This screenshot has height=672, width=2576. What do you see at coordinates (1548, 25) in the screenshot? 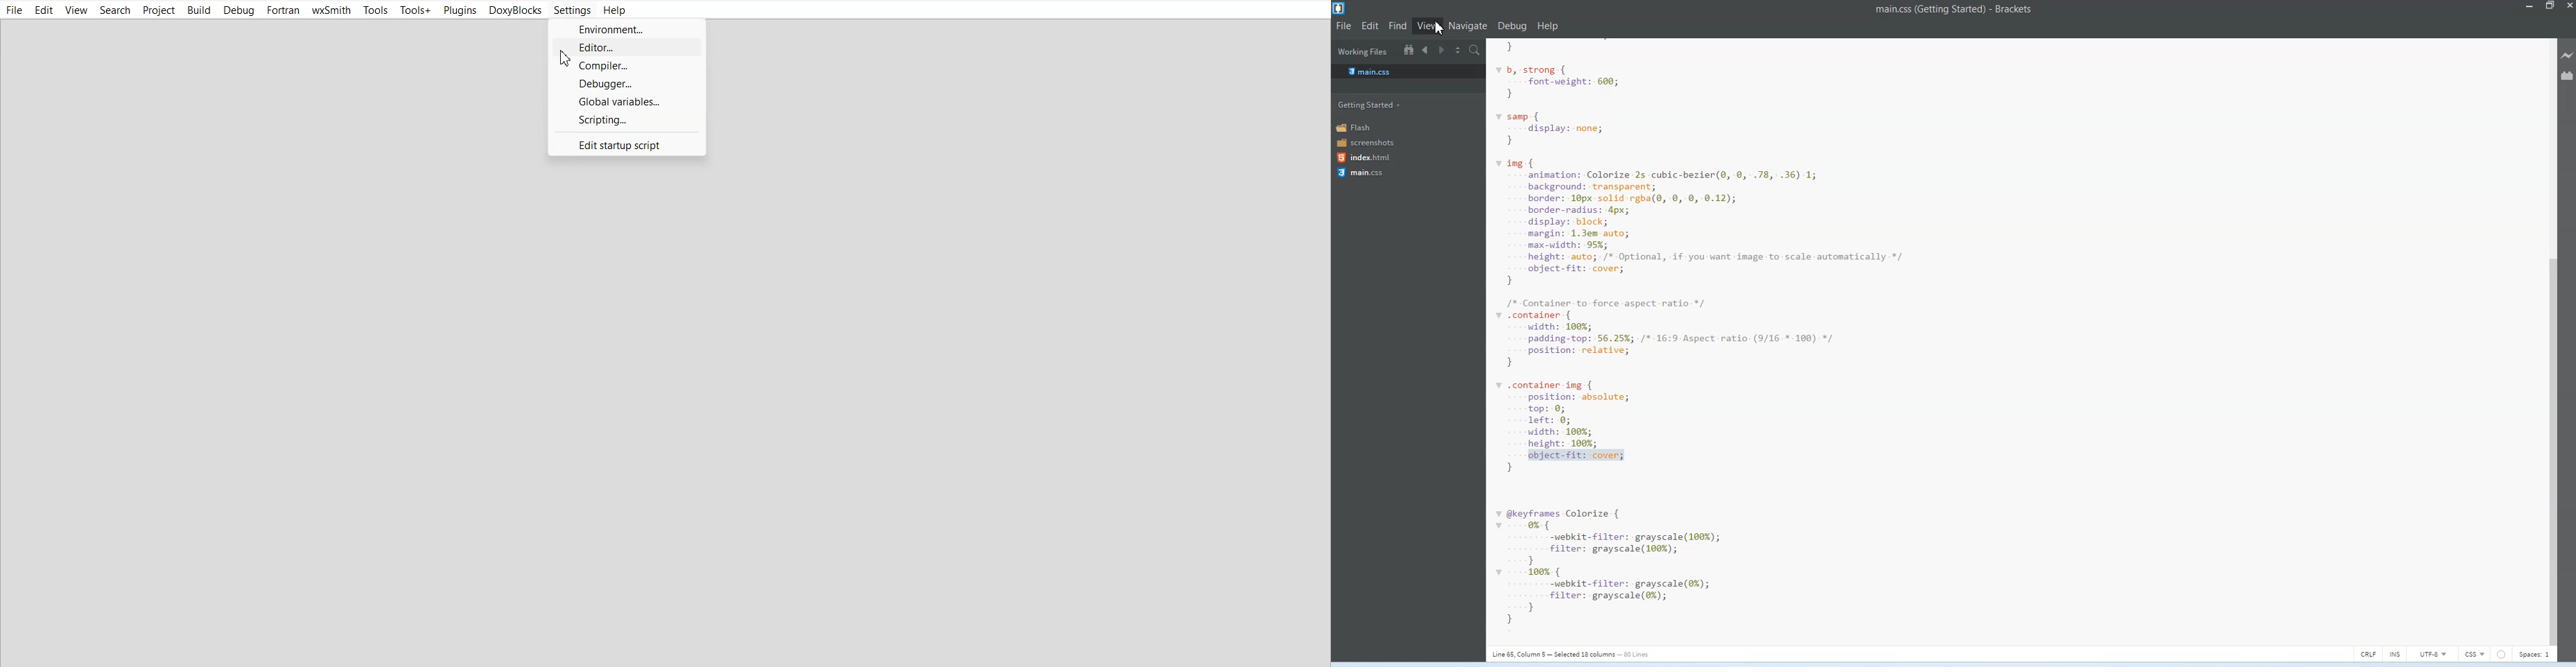
I see `Help` at bounding box center [1548, 25].